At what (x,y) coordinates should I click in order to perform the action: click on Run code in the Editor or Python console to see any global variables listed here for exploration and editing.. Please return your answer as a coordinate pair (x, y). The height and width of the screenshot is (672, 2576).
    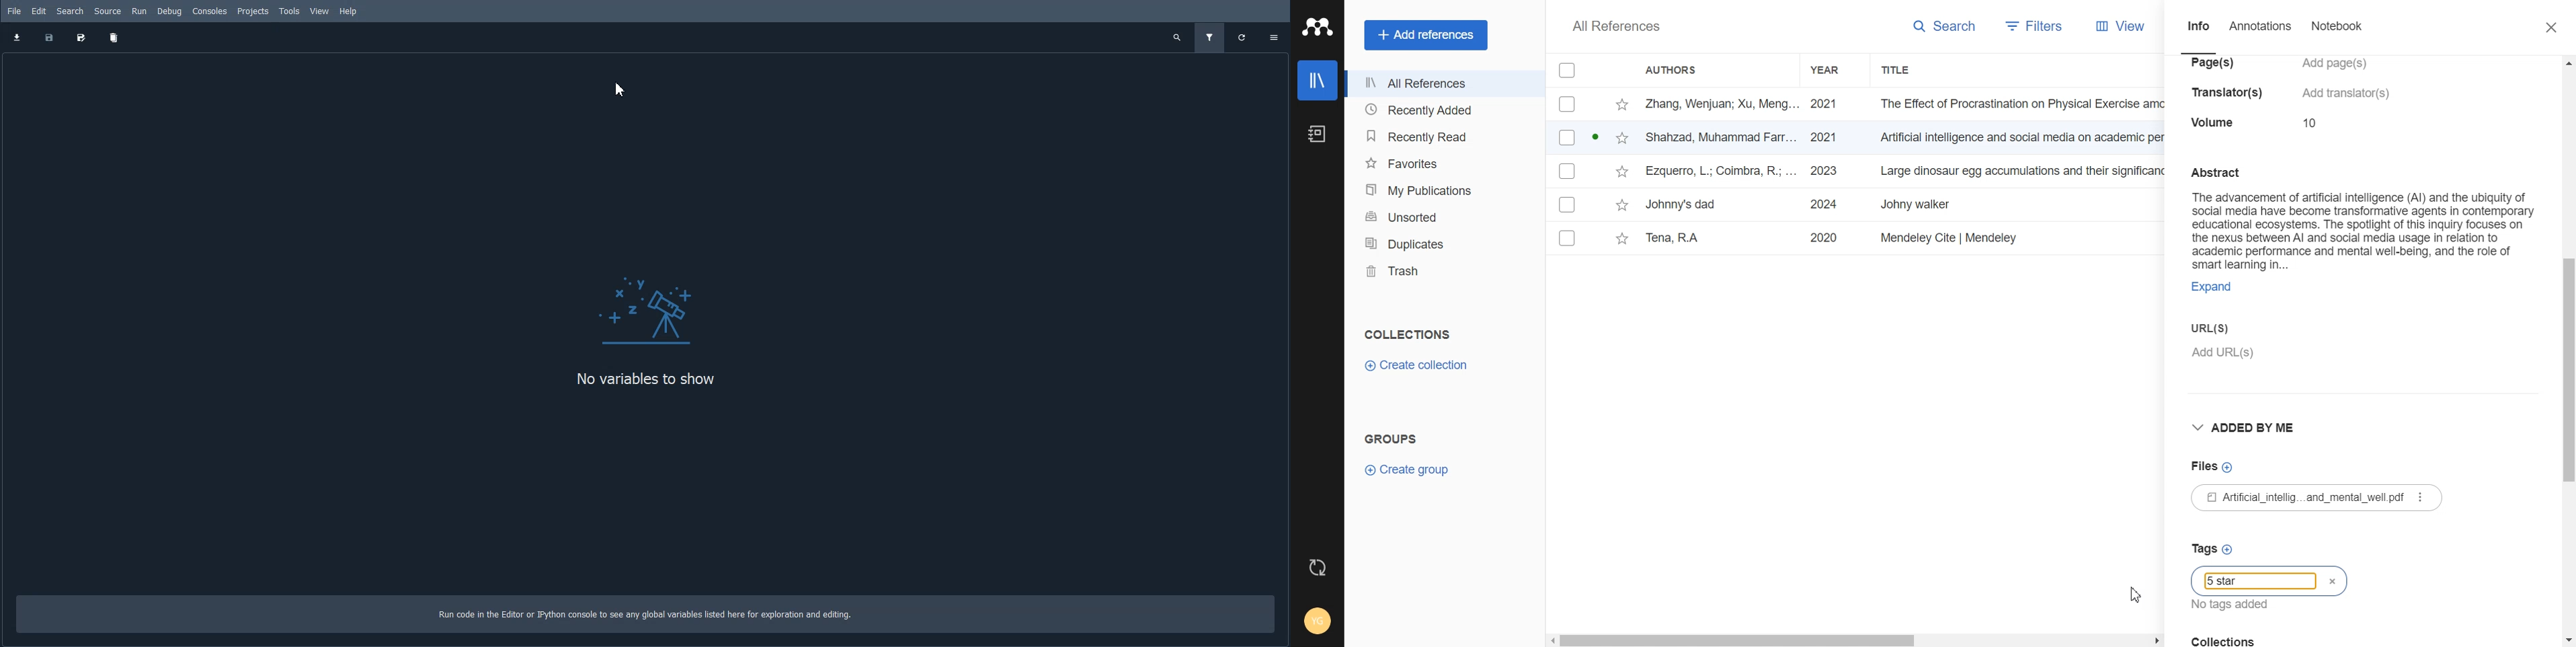
    Looking at the image, I should click on (655, 615).